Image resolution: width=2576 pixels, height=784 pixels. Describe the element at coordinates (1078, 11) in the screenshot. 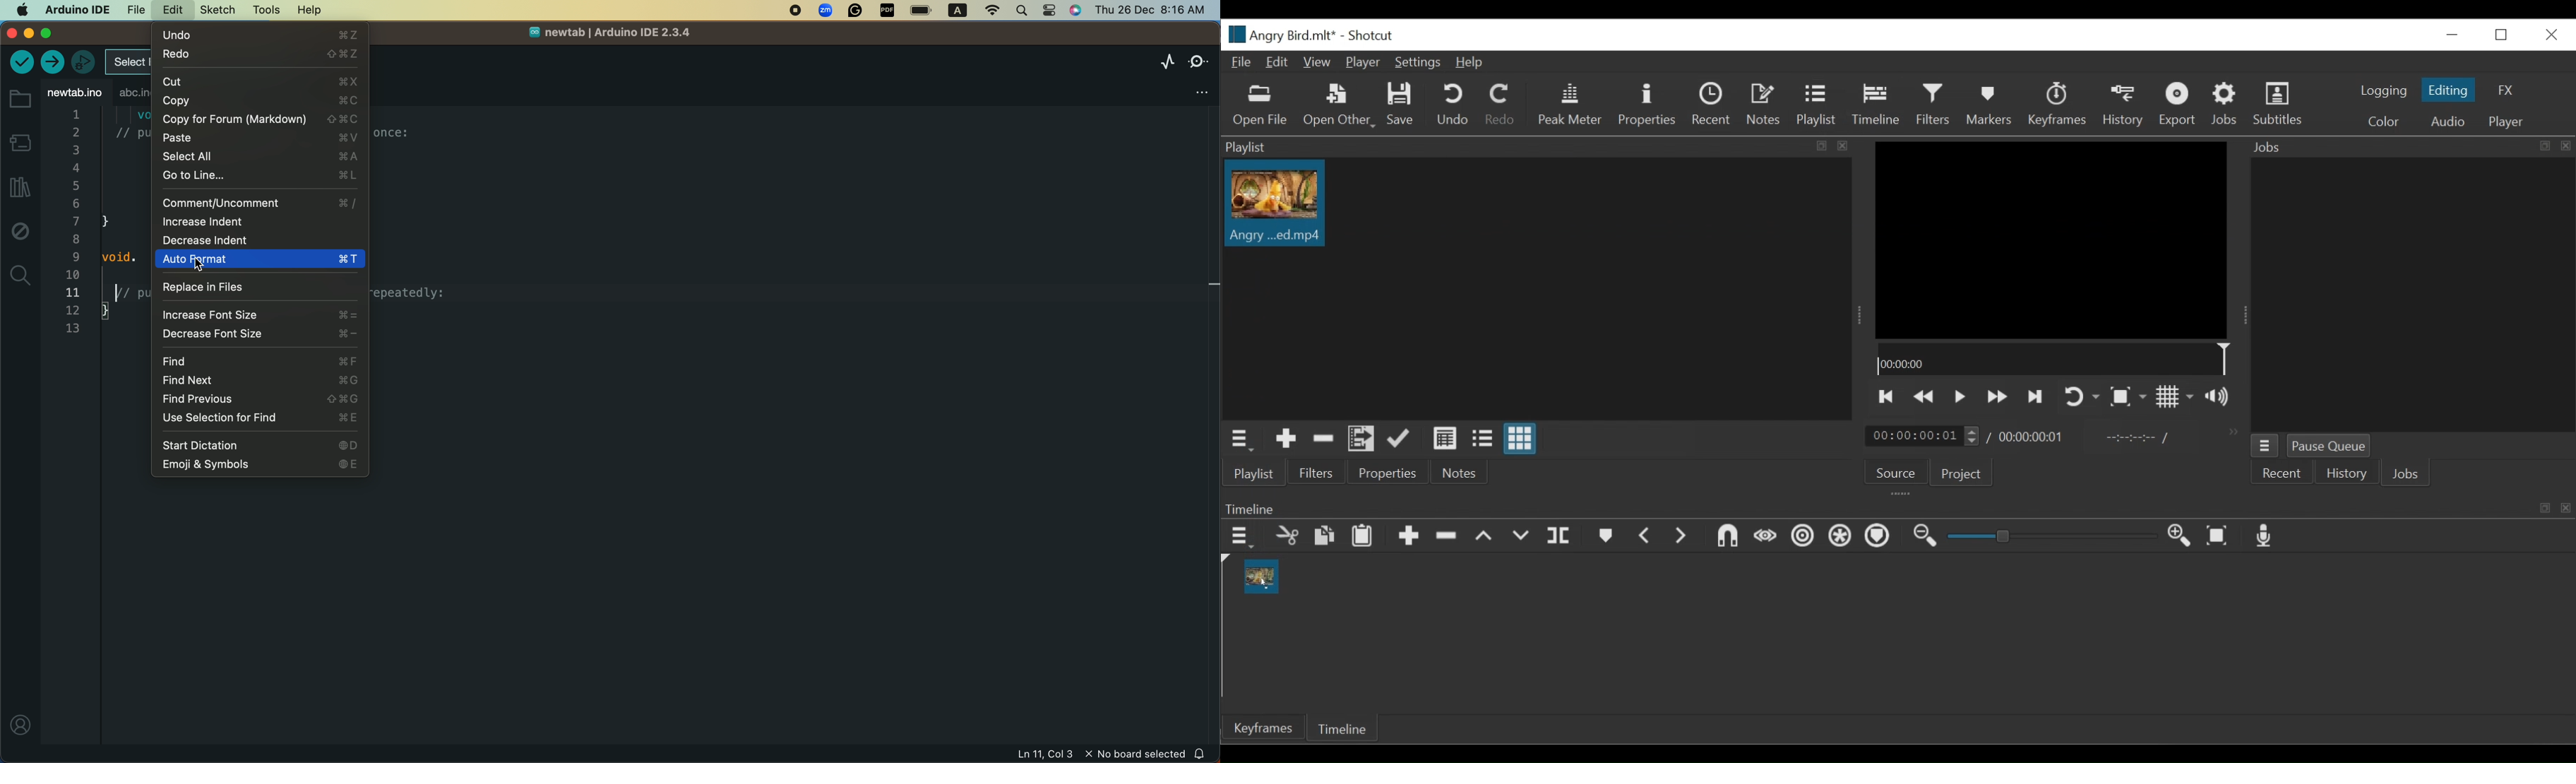

I see `siri` at that location.